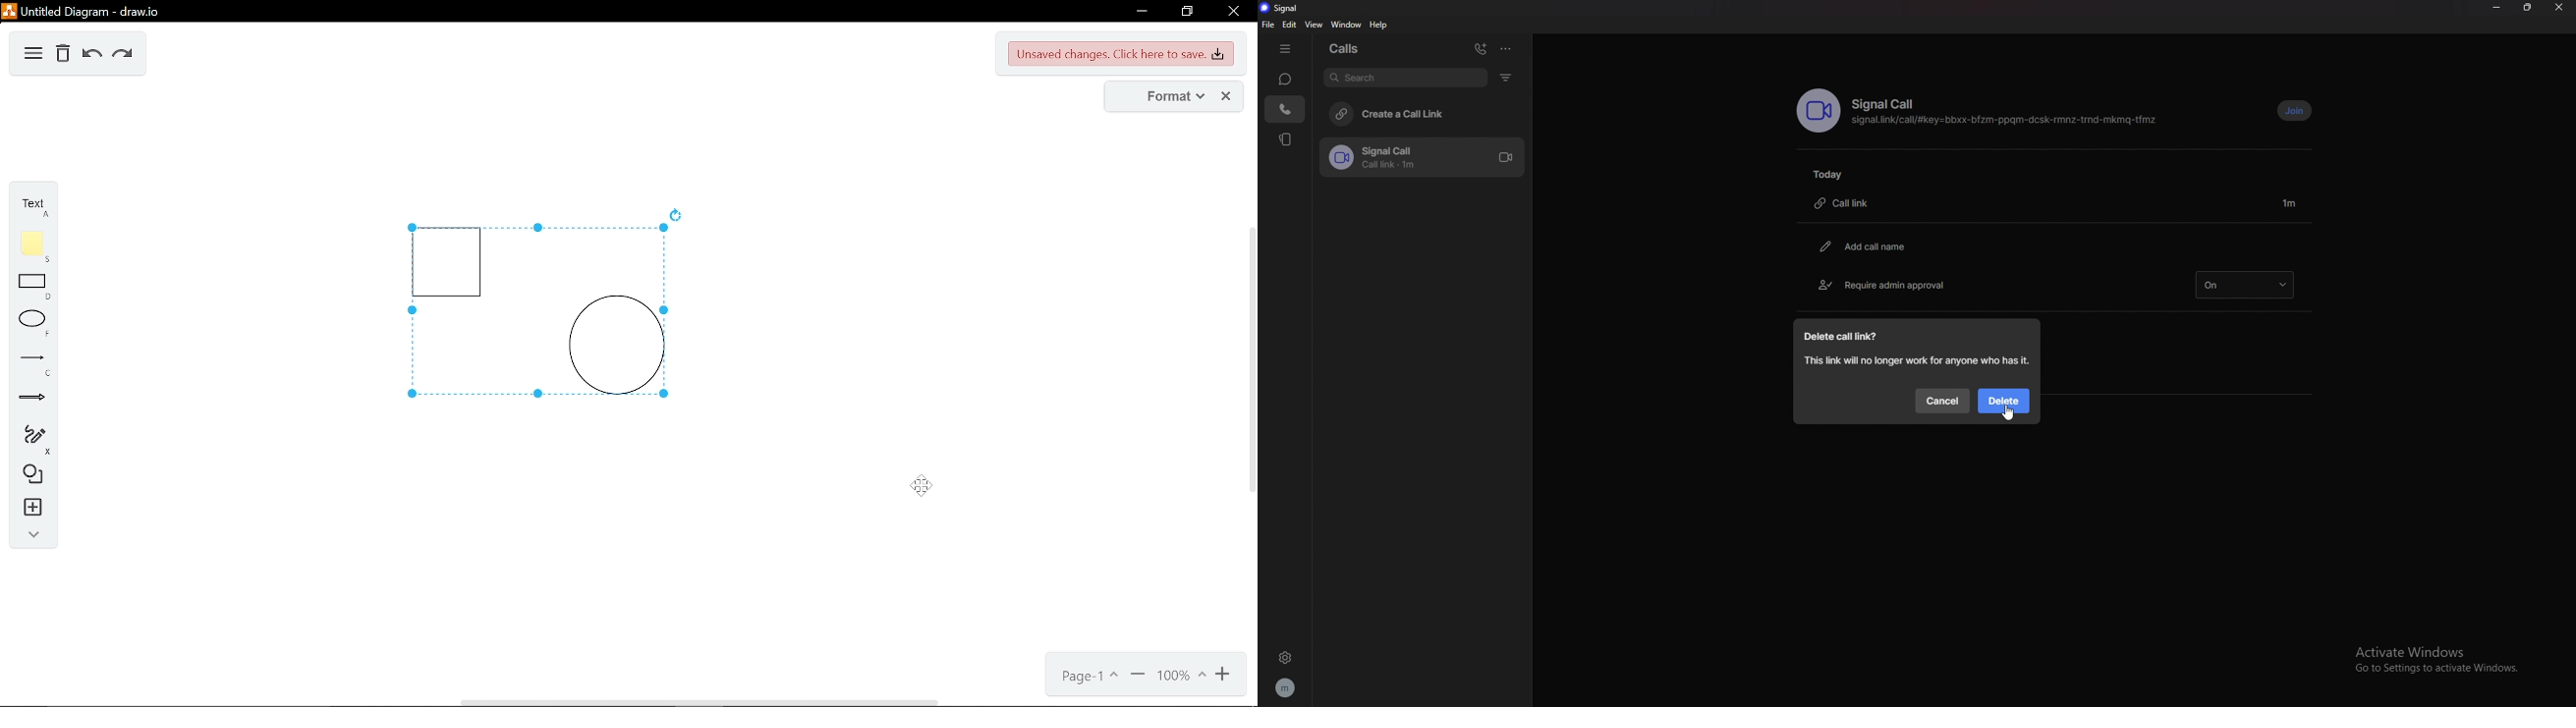 The width and height of the screenshot is (2576, 728). What do you see at coordinates (29, 475) in the screenshot?
I see `shapes` at bounding box center [29, 475].